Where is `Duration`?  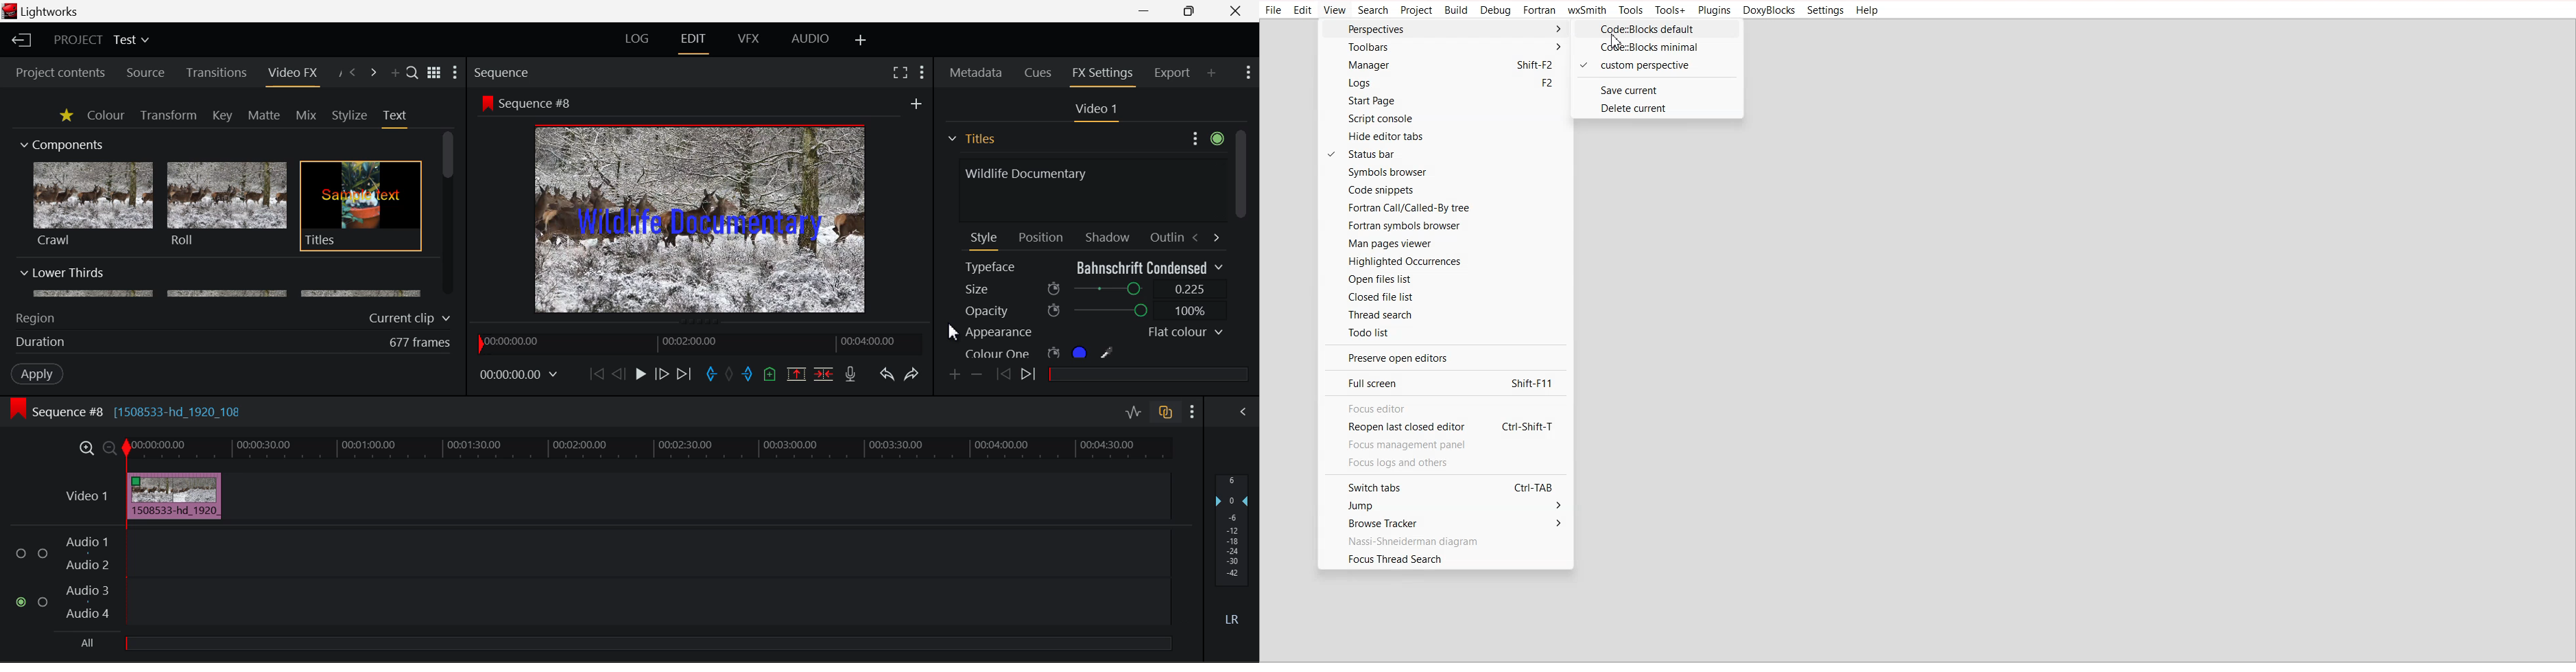 Duration is located at coordinates (42, 343).